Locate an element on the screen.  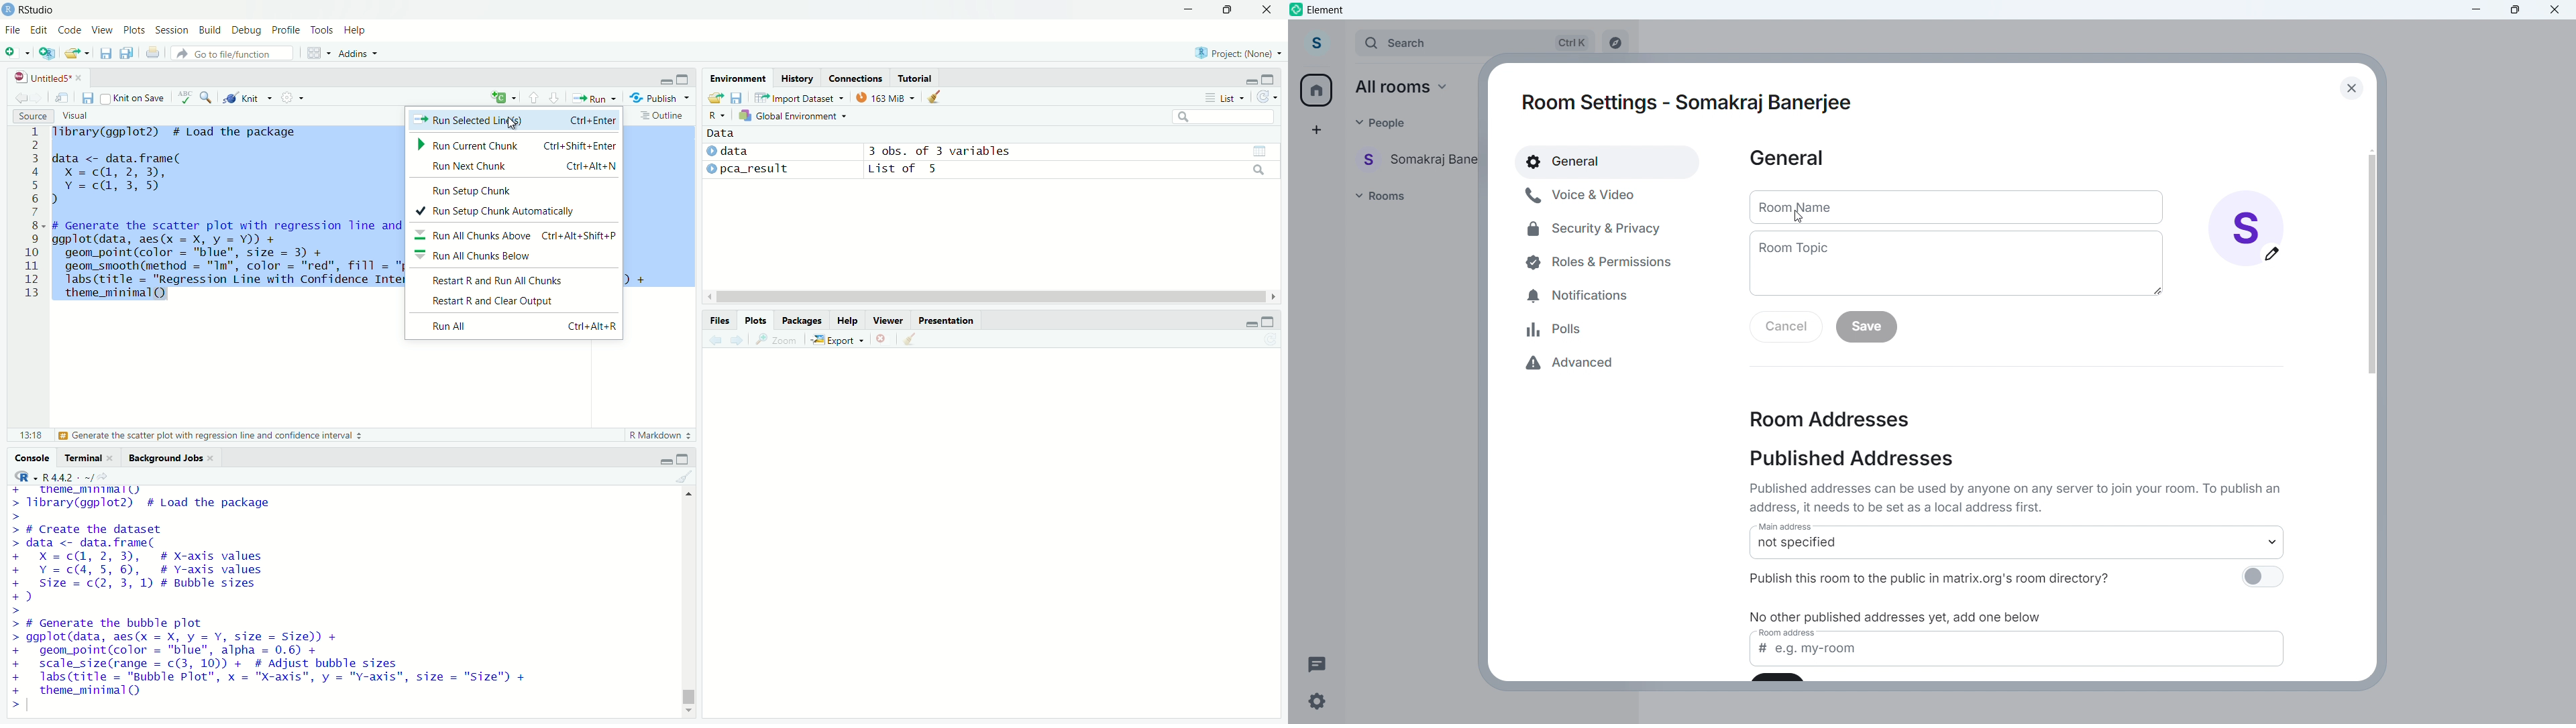
maximize is located at coordinates (2514, 11).